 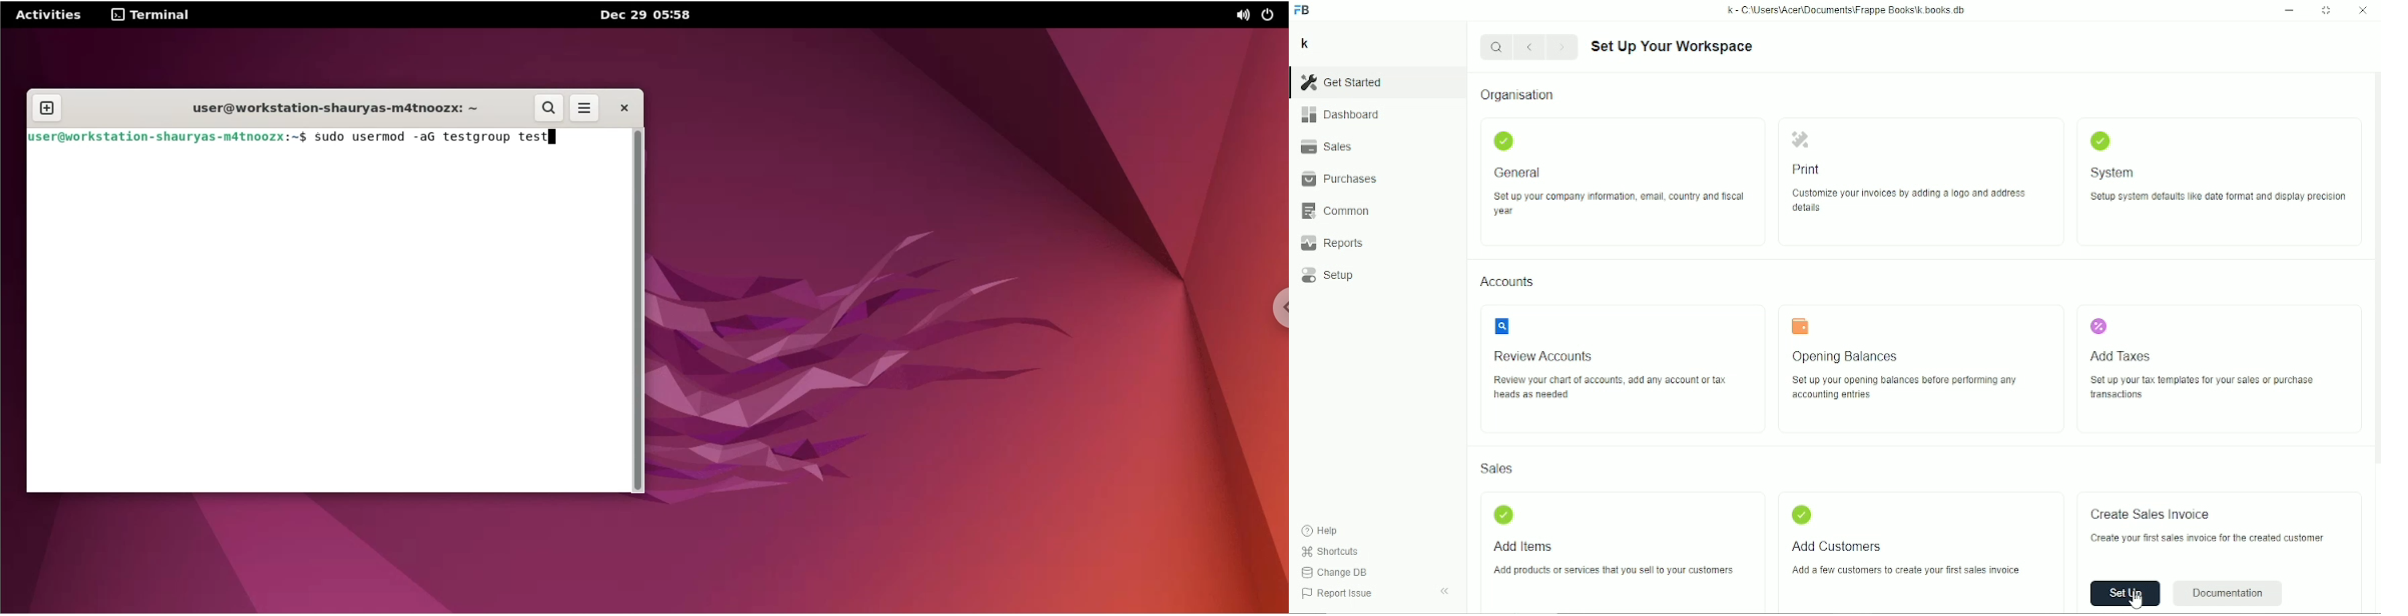 I want to click on Documentation, so click(x=2226, y=593).